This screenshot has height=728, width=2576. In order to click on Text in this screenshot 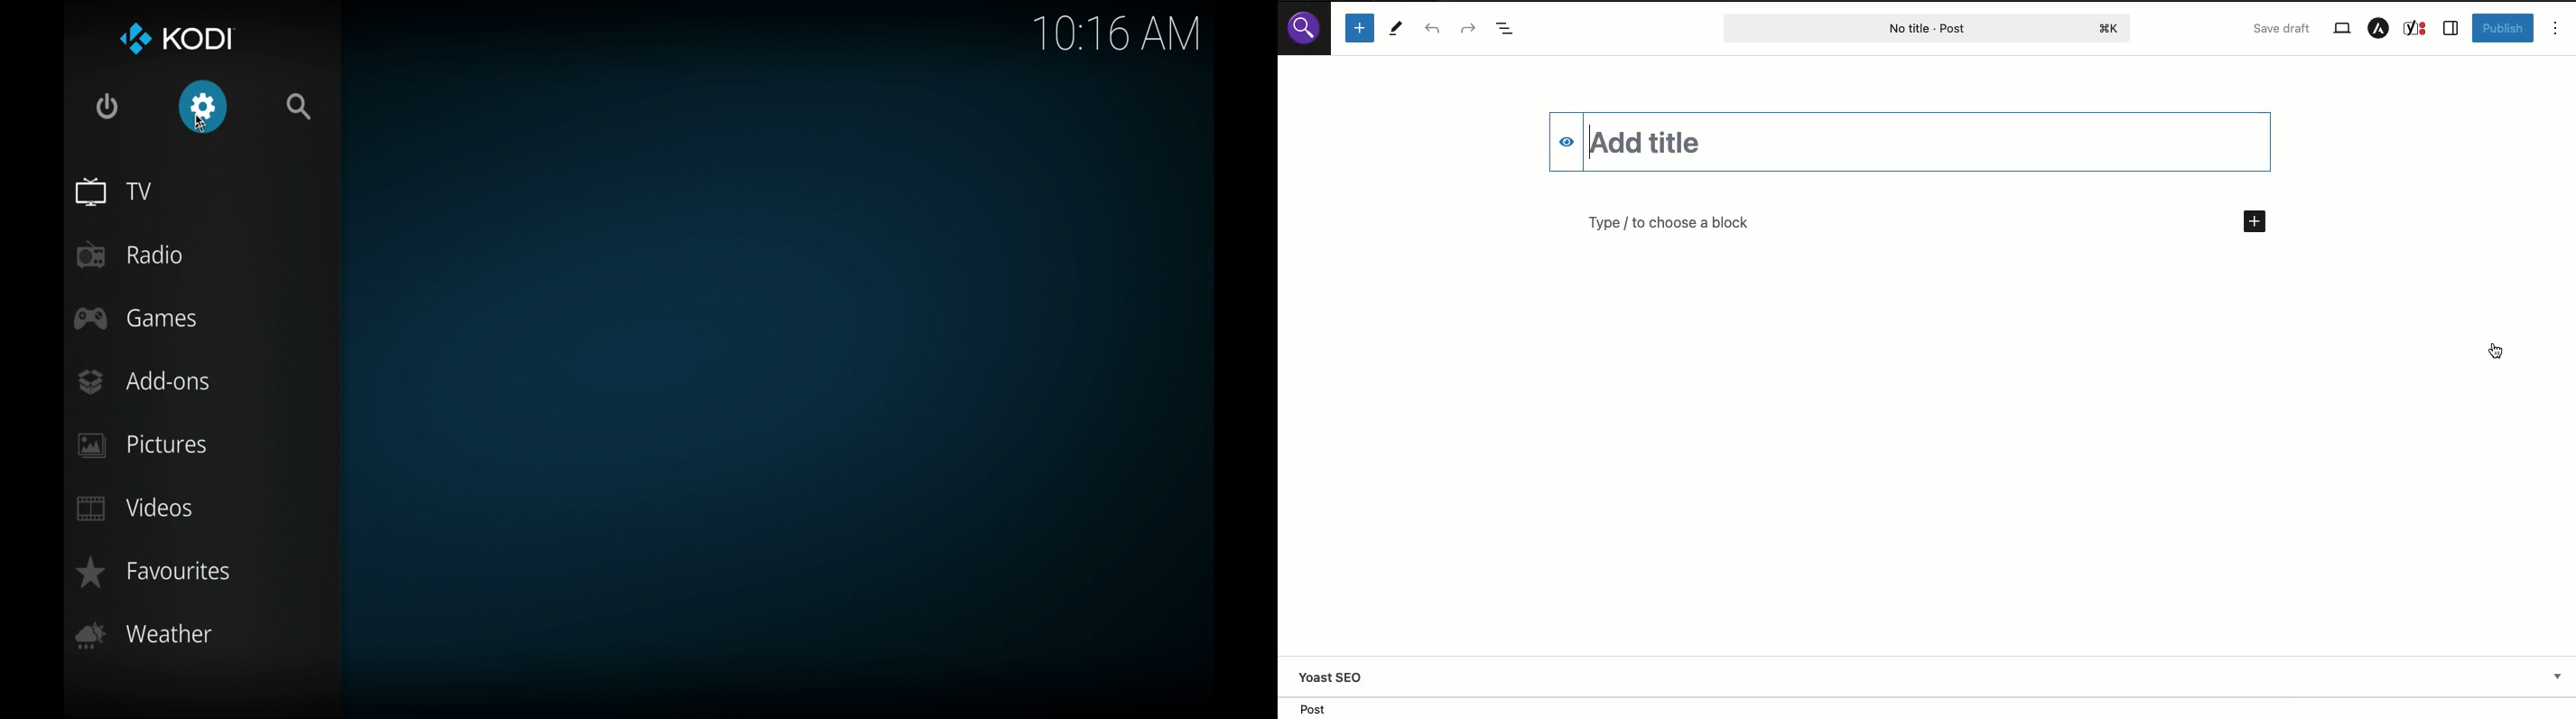, I will do `click(1648, 221)`.